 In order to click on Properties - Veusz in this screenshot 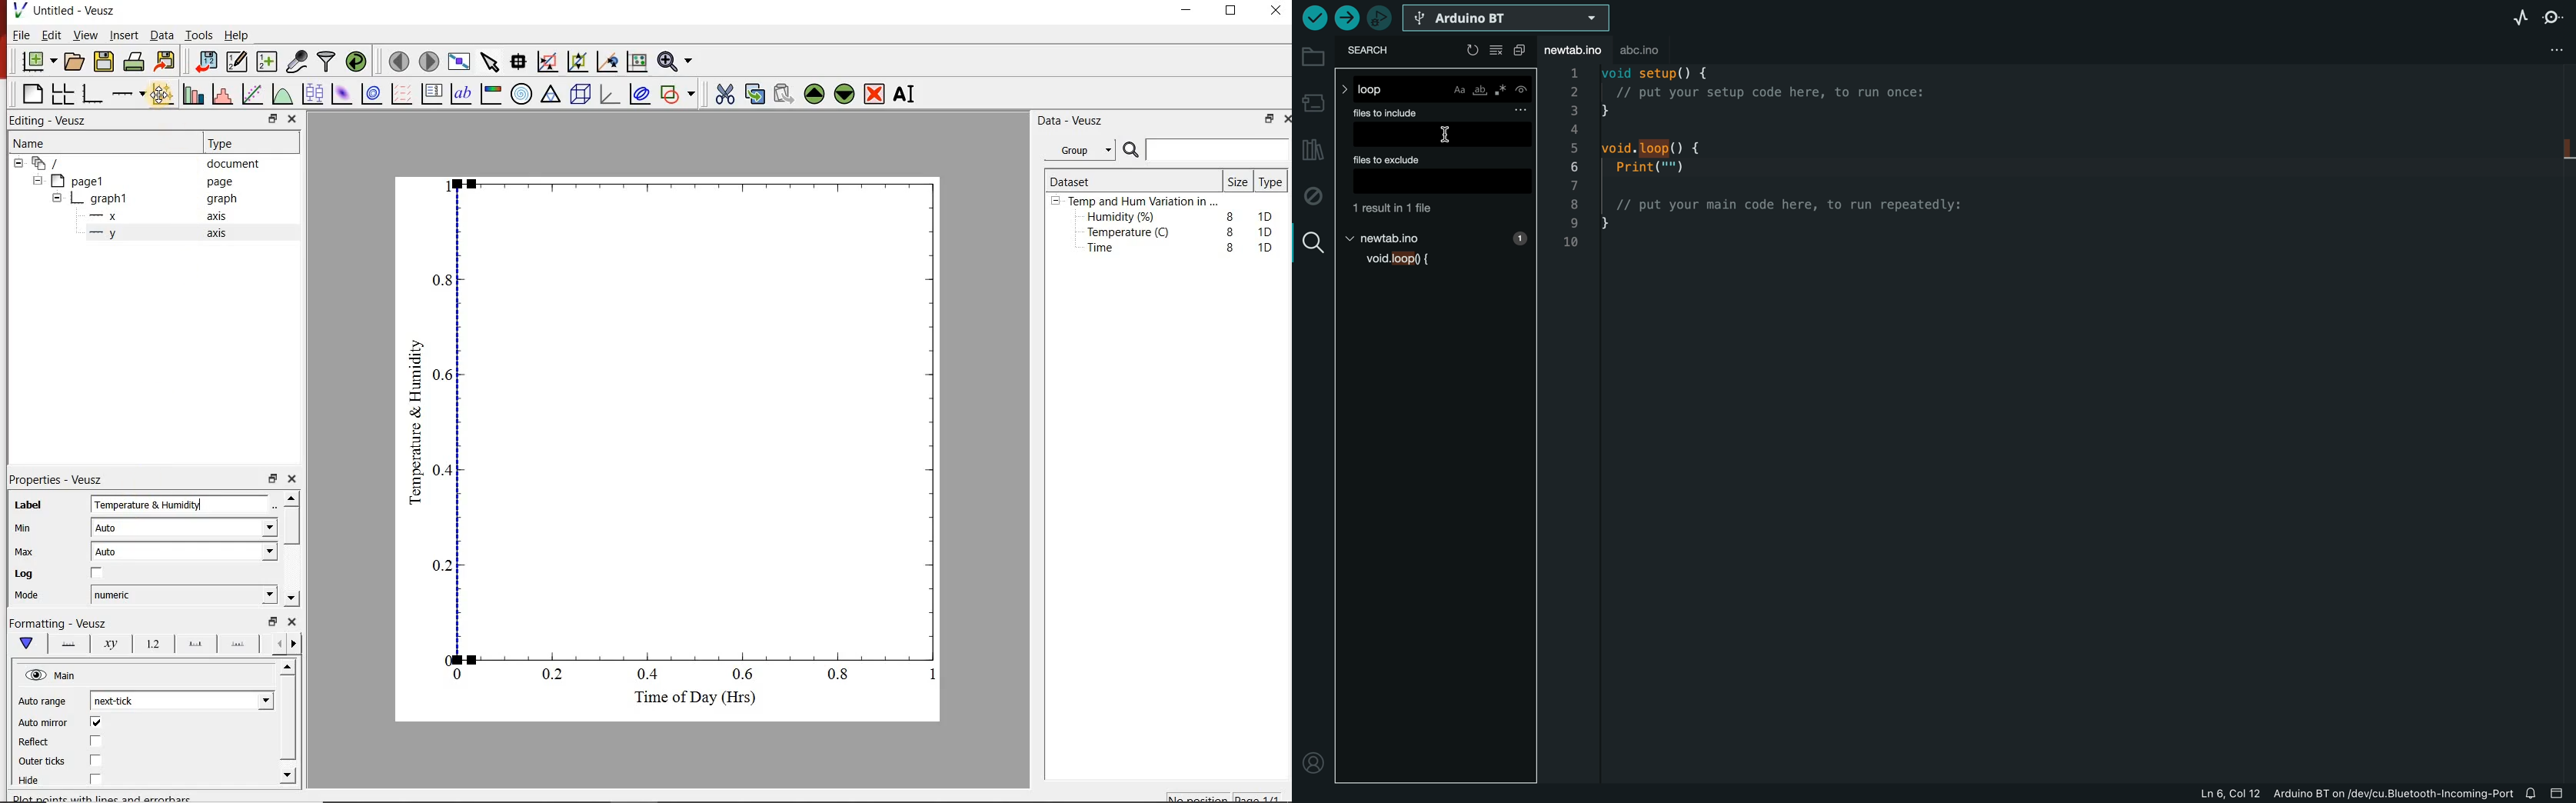, I will do `click(64, 477)`.